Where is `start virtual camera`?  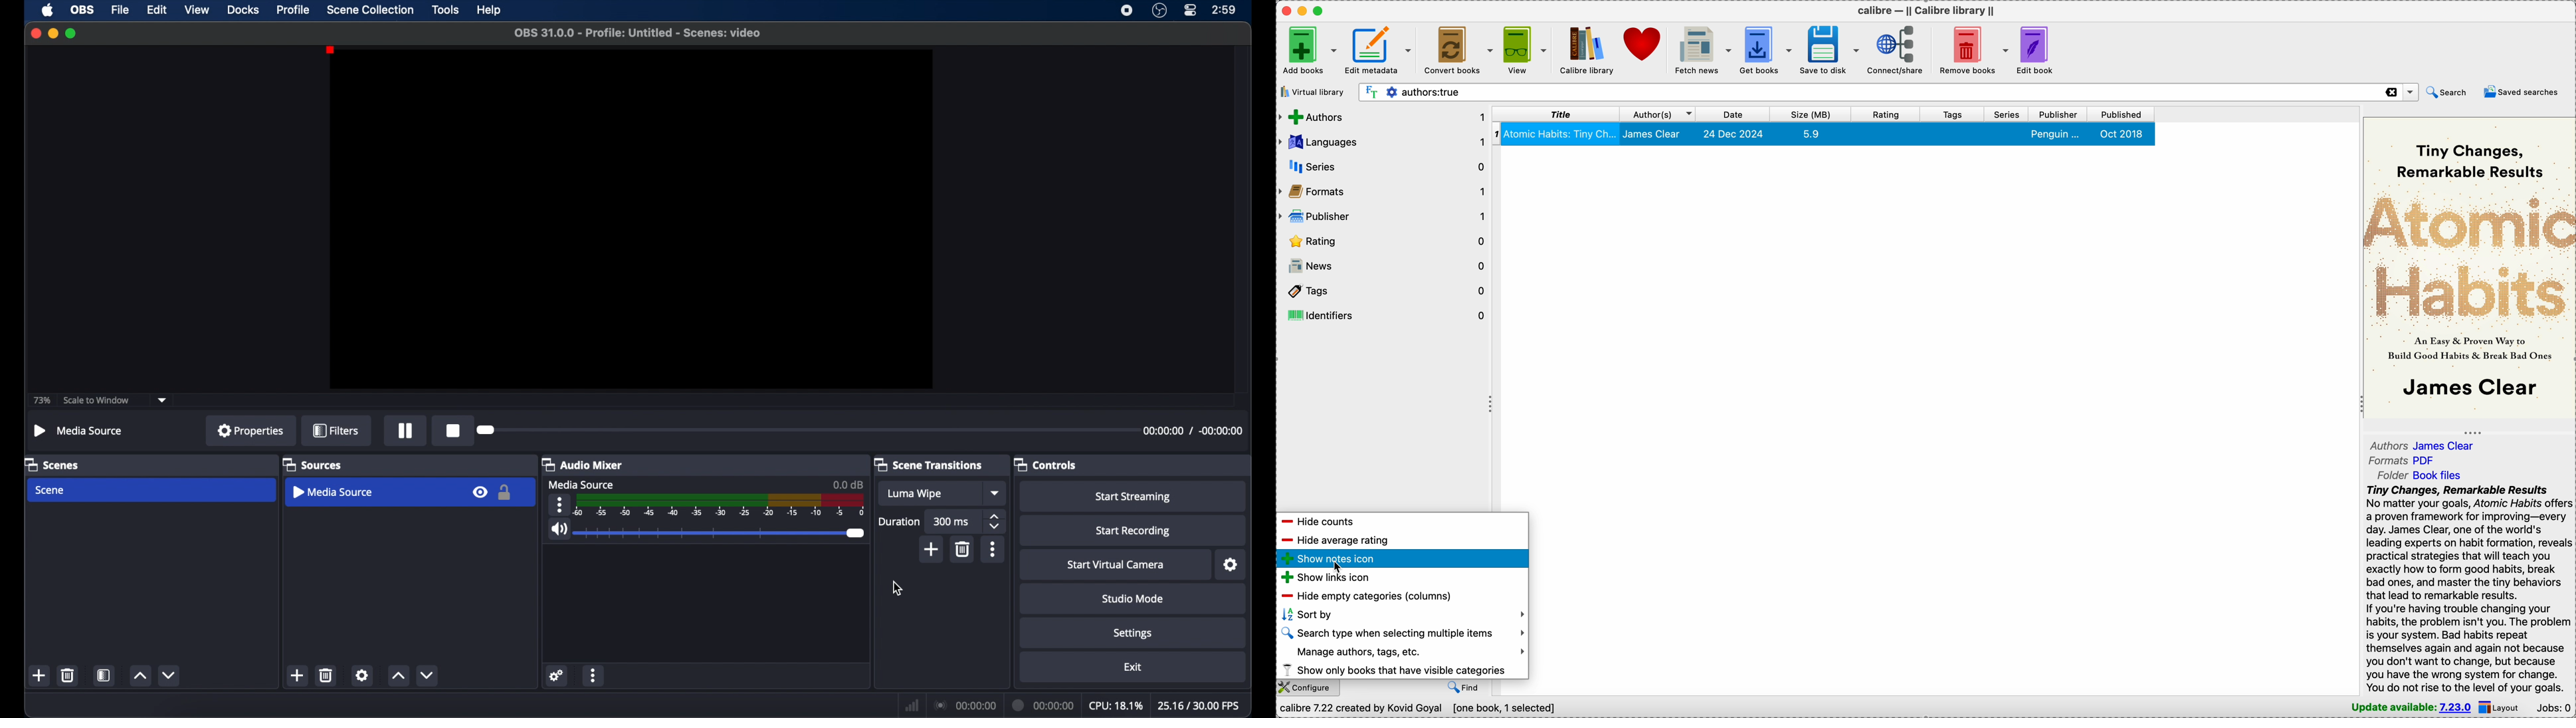 start virtual camera is located at coordinates (1116, 565).